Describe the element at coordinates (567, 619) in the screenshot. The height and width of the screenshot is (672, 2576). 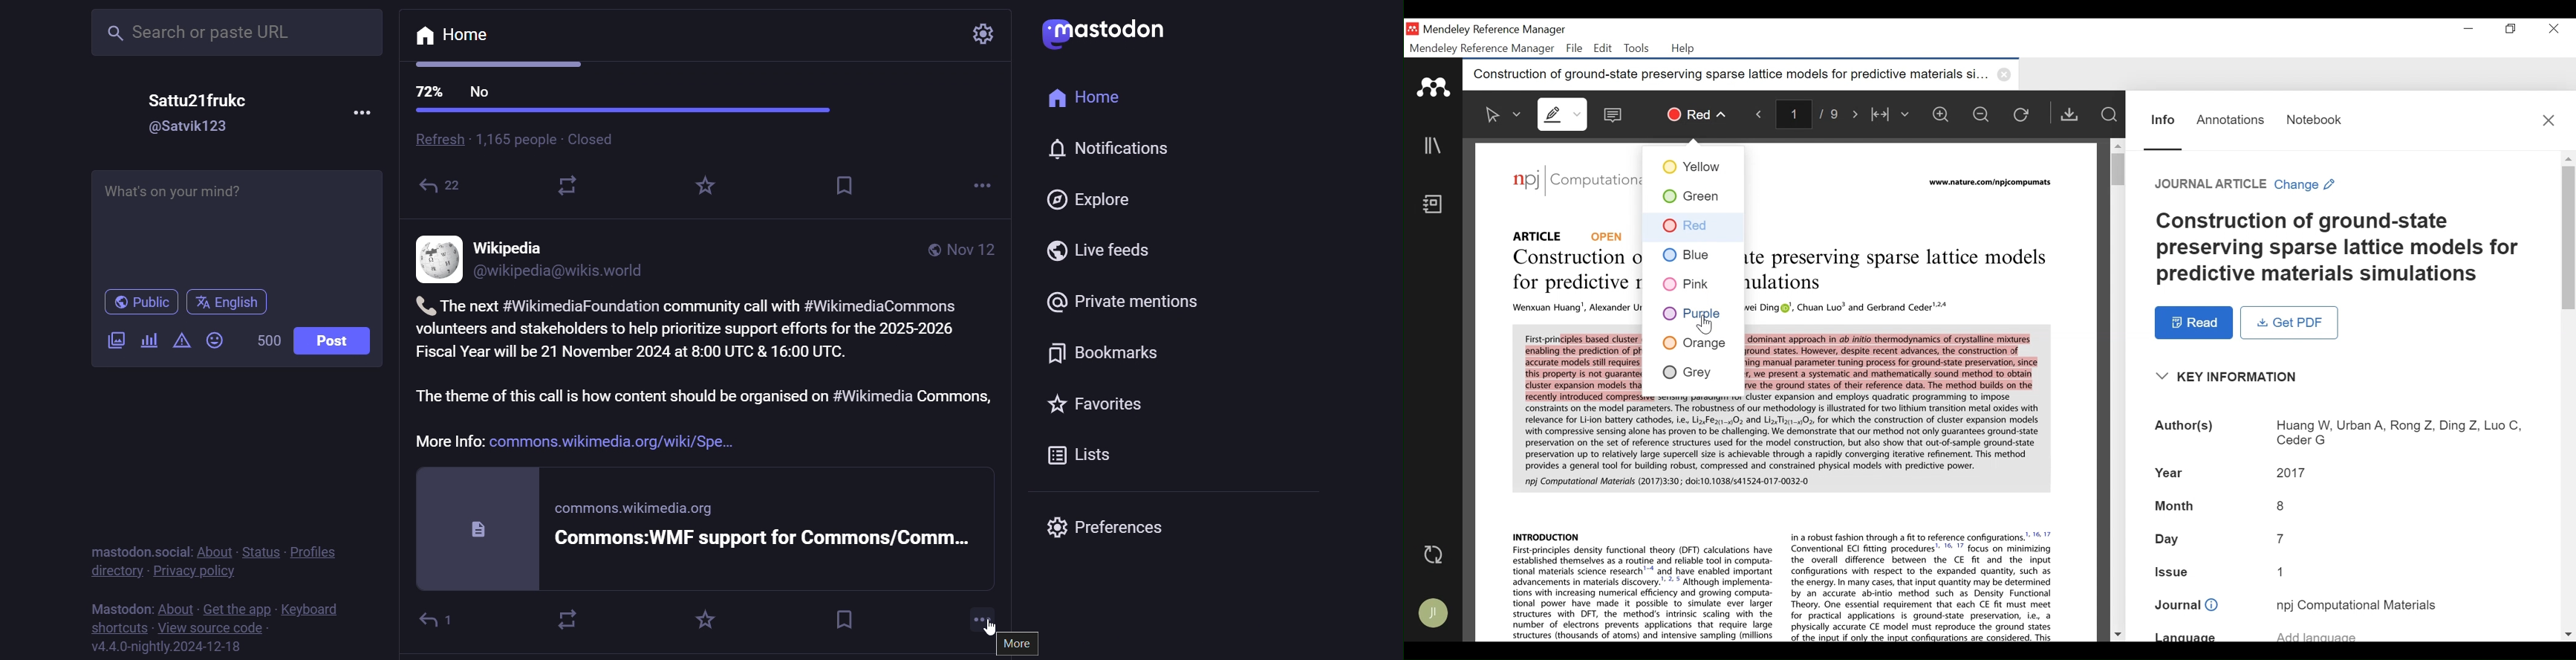
I see `boost` at that location.